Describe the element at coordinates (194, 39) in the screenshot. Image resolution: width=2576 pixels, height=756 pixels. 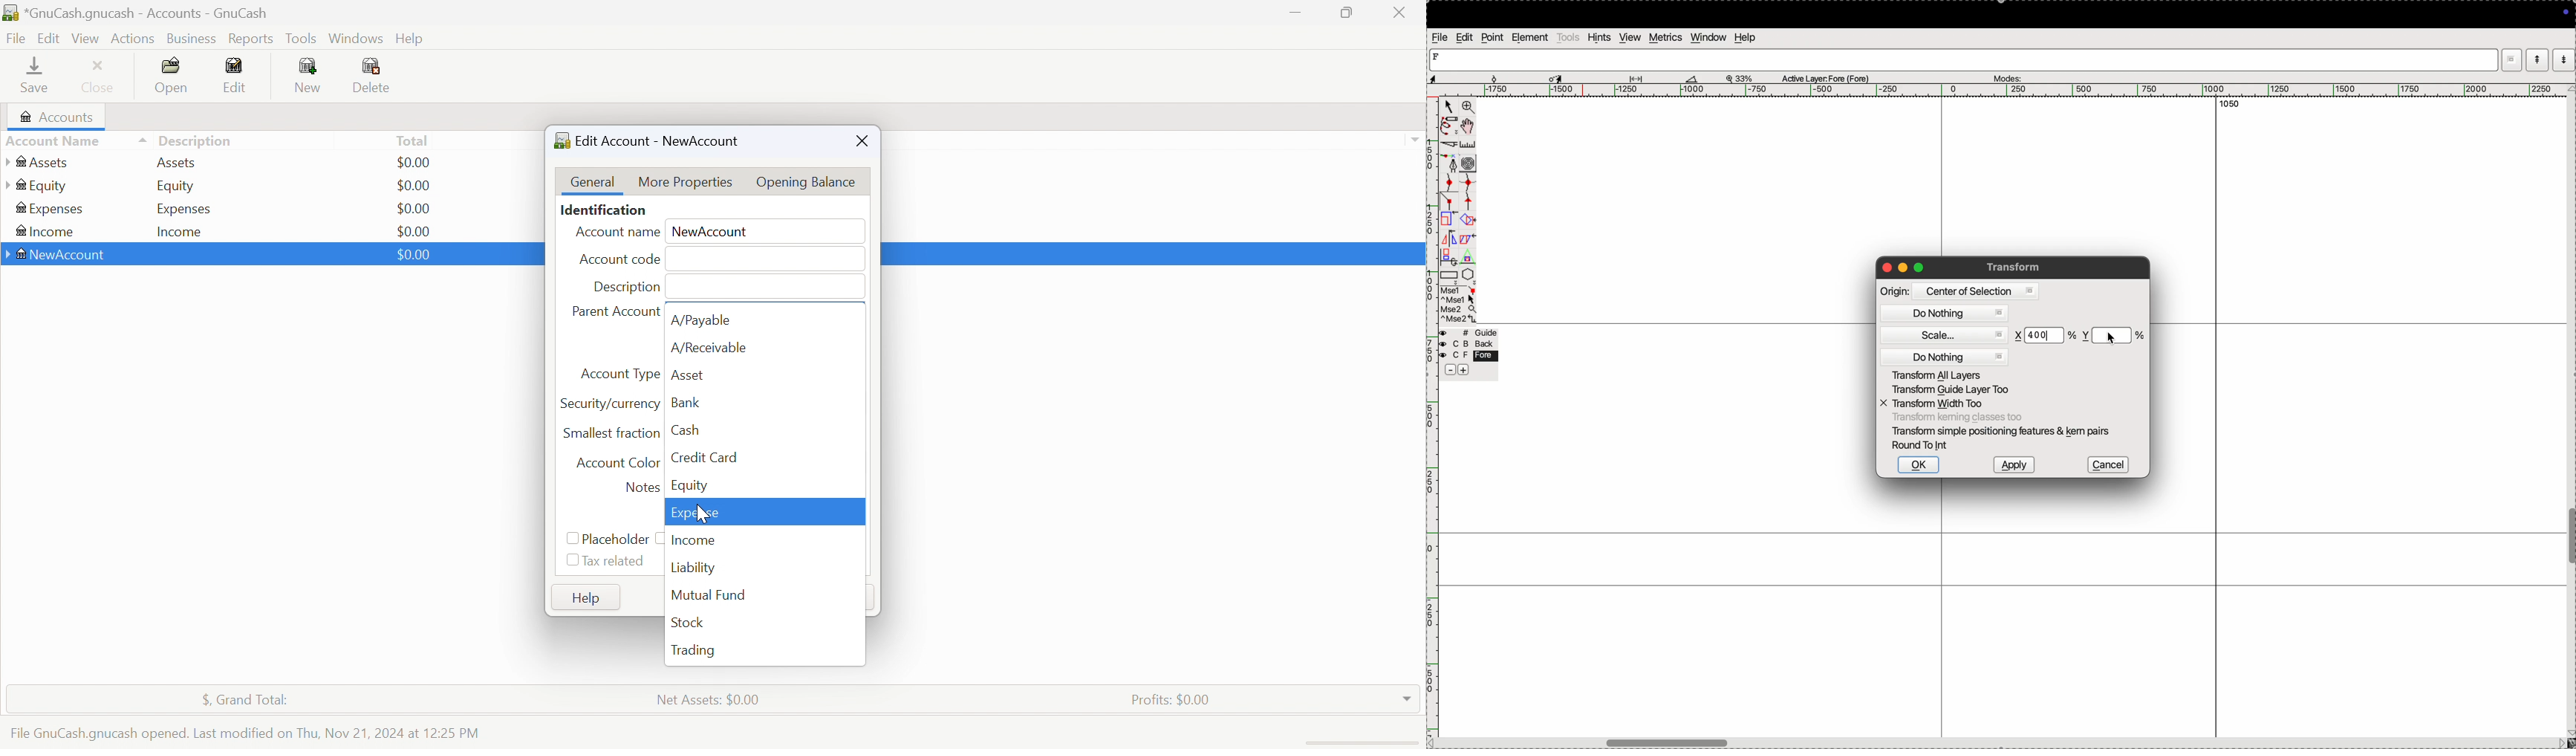
I see `Business` at that location.